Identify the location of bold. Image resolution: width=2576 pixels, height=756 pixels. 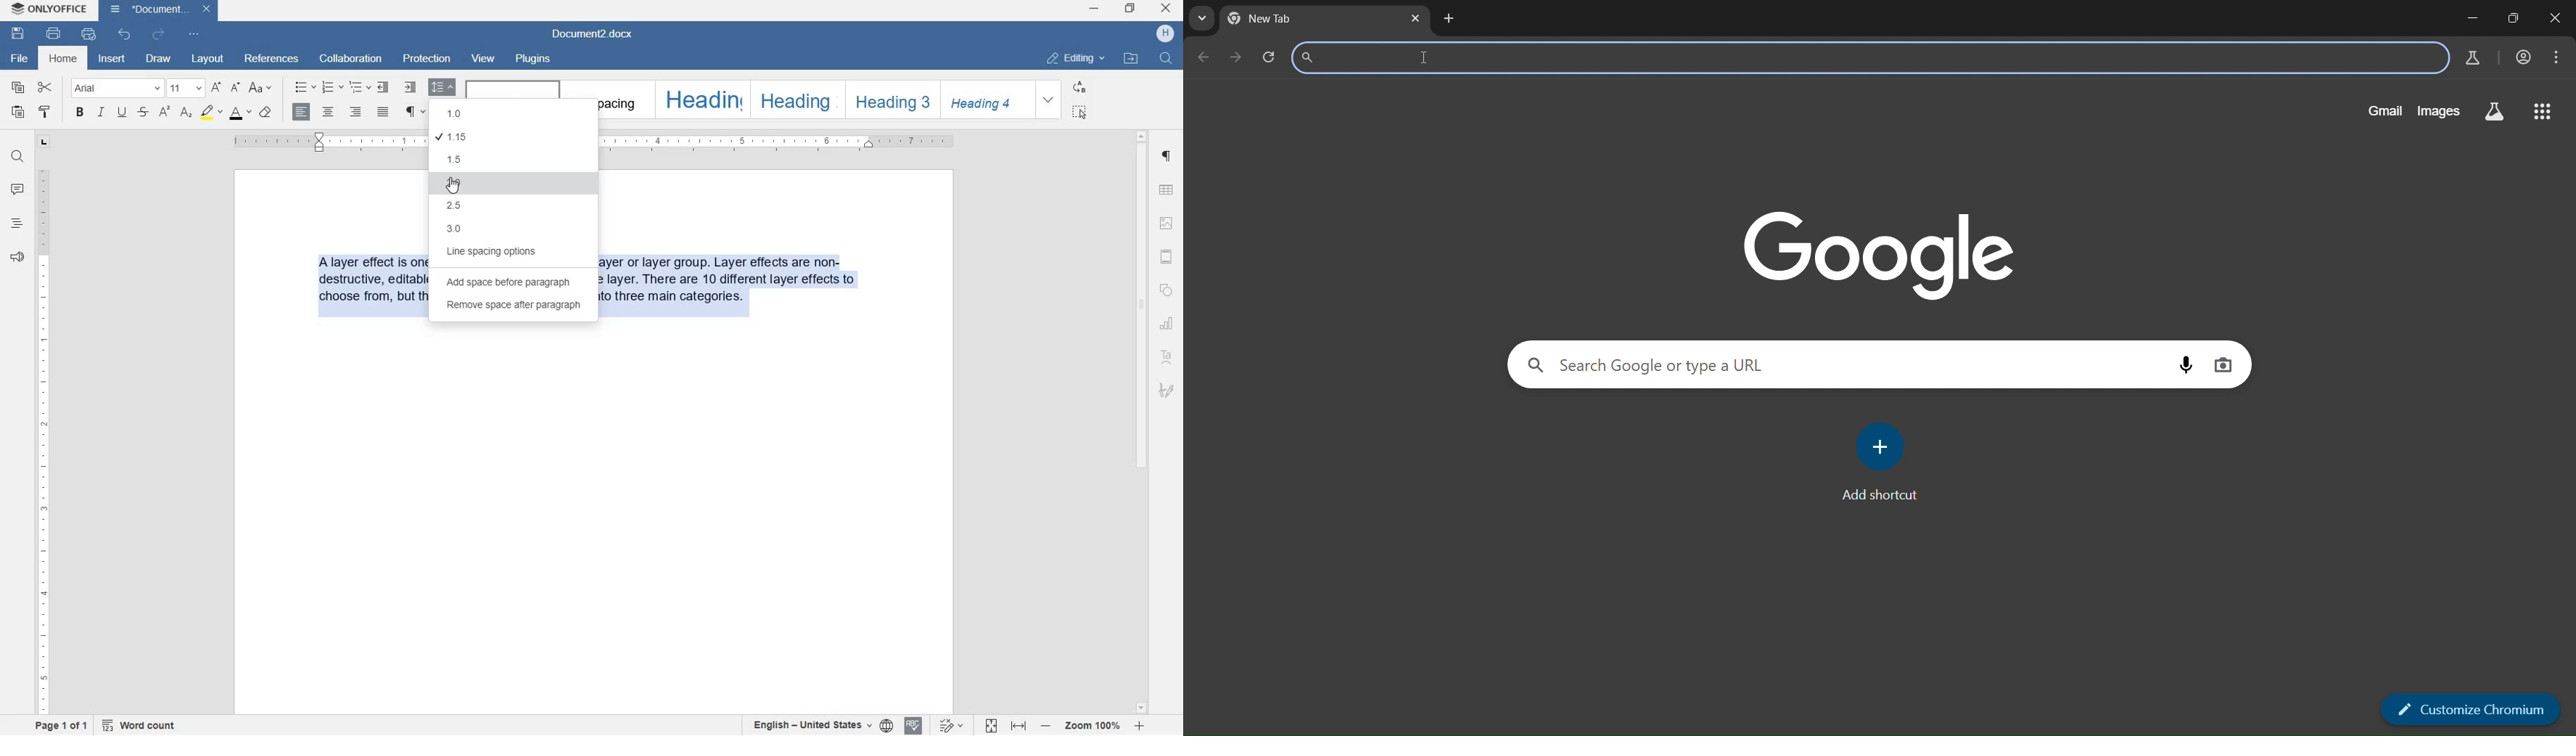
(81, 113).